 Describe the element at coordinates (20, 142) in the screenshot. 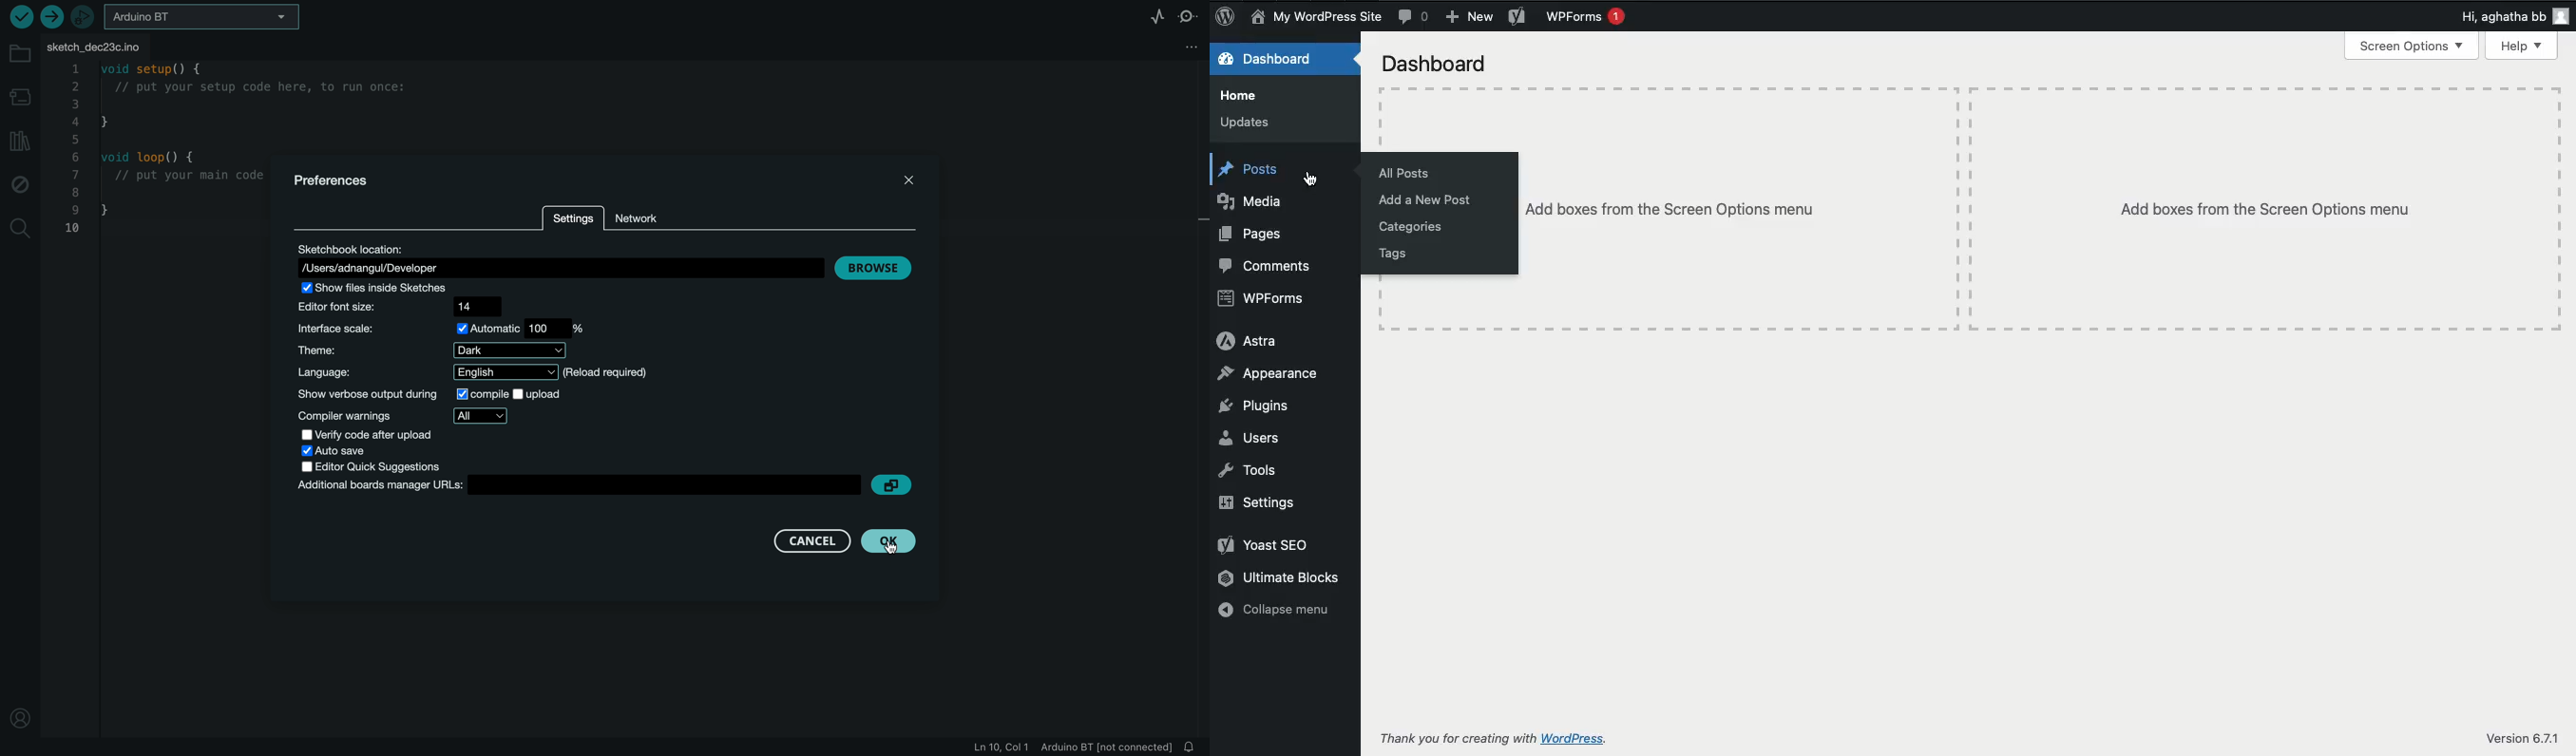

I see `library manager` at that location.